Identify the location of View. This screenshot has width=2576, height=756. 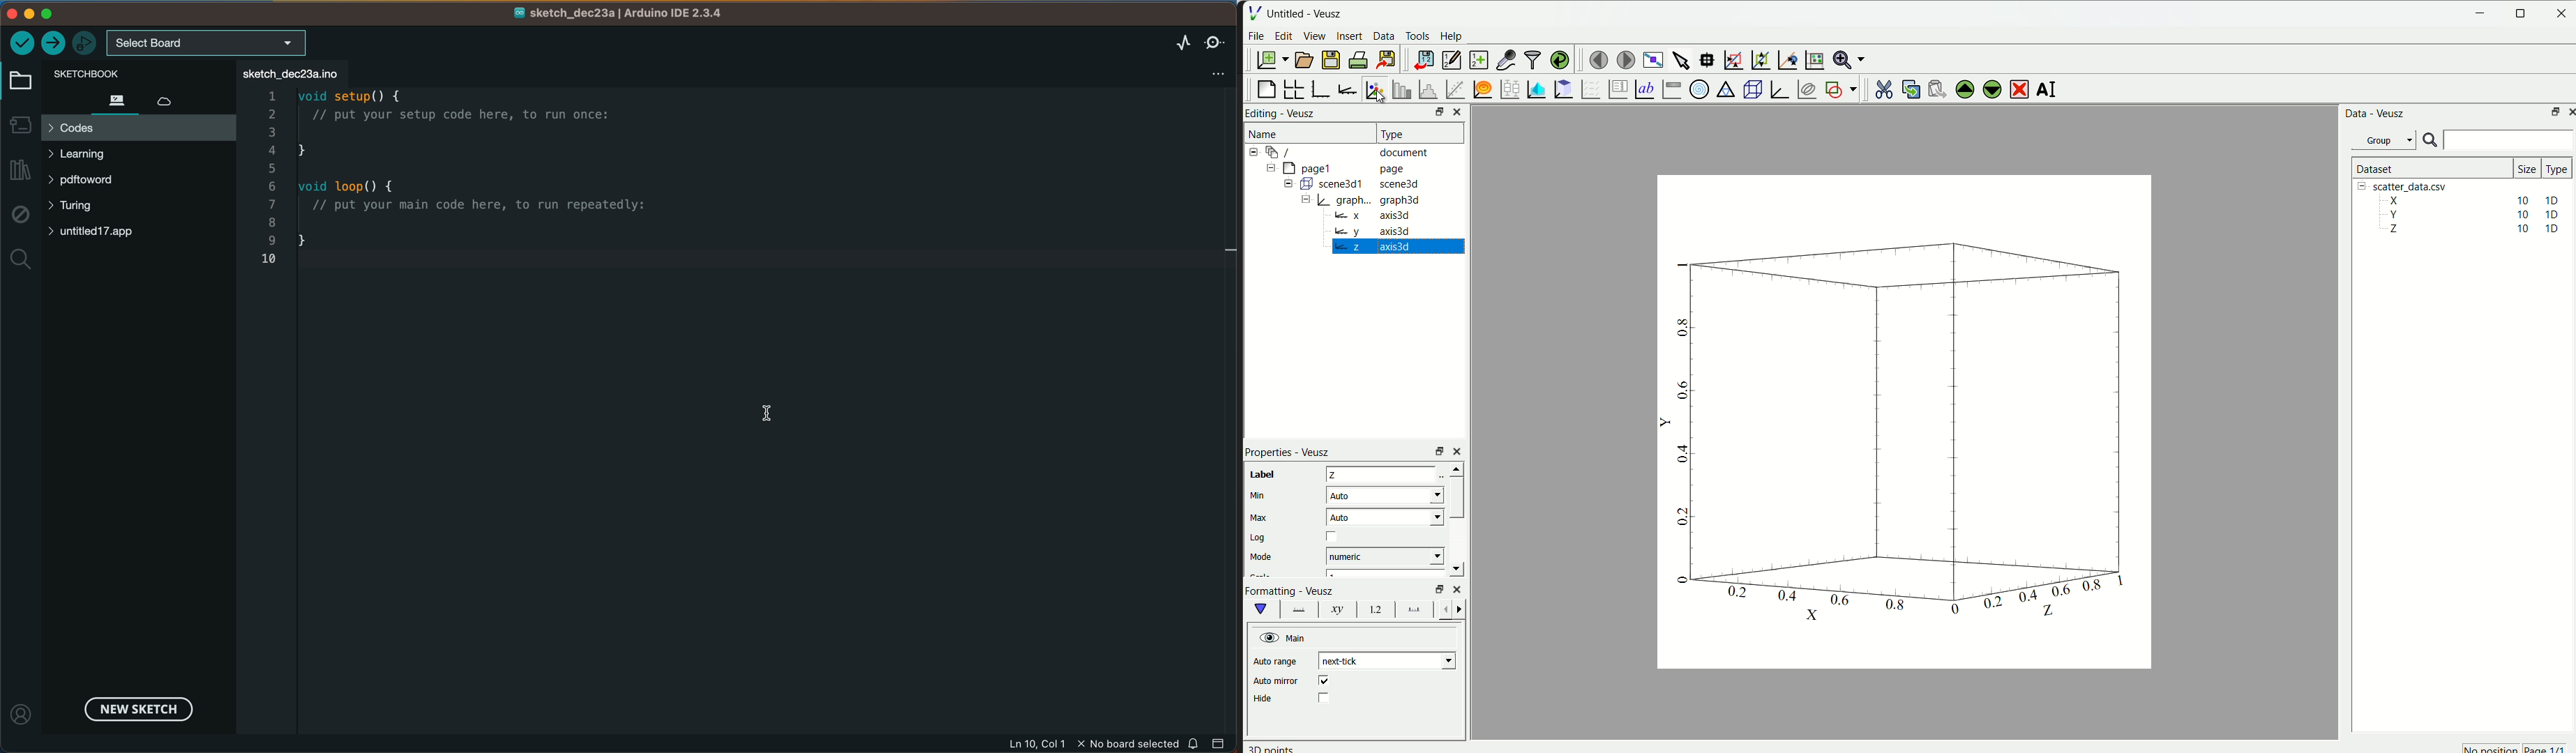
(1313, 35).